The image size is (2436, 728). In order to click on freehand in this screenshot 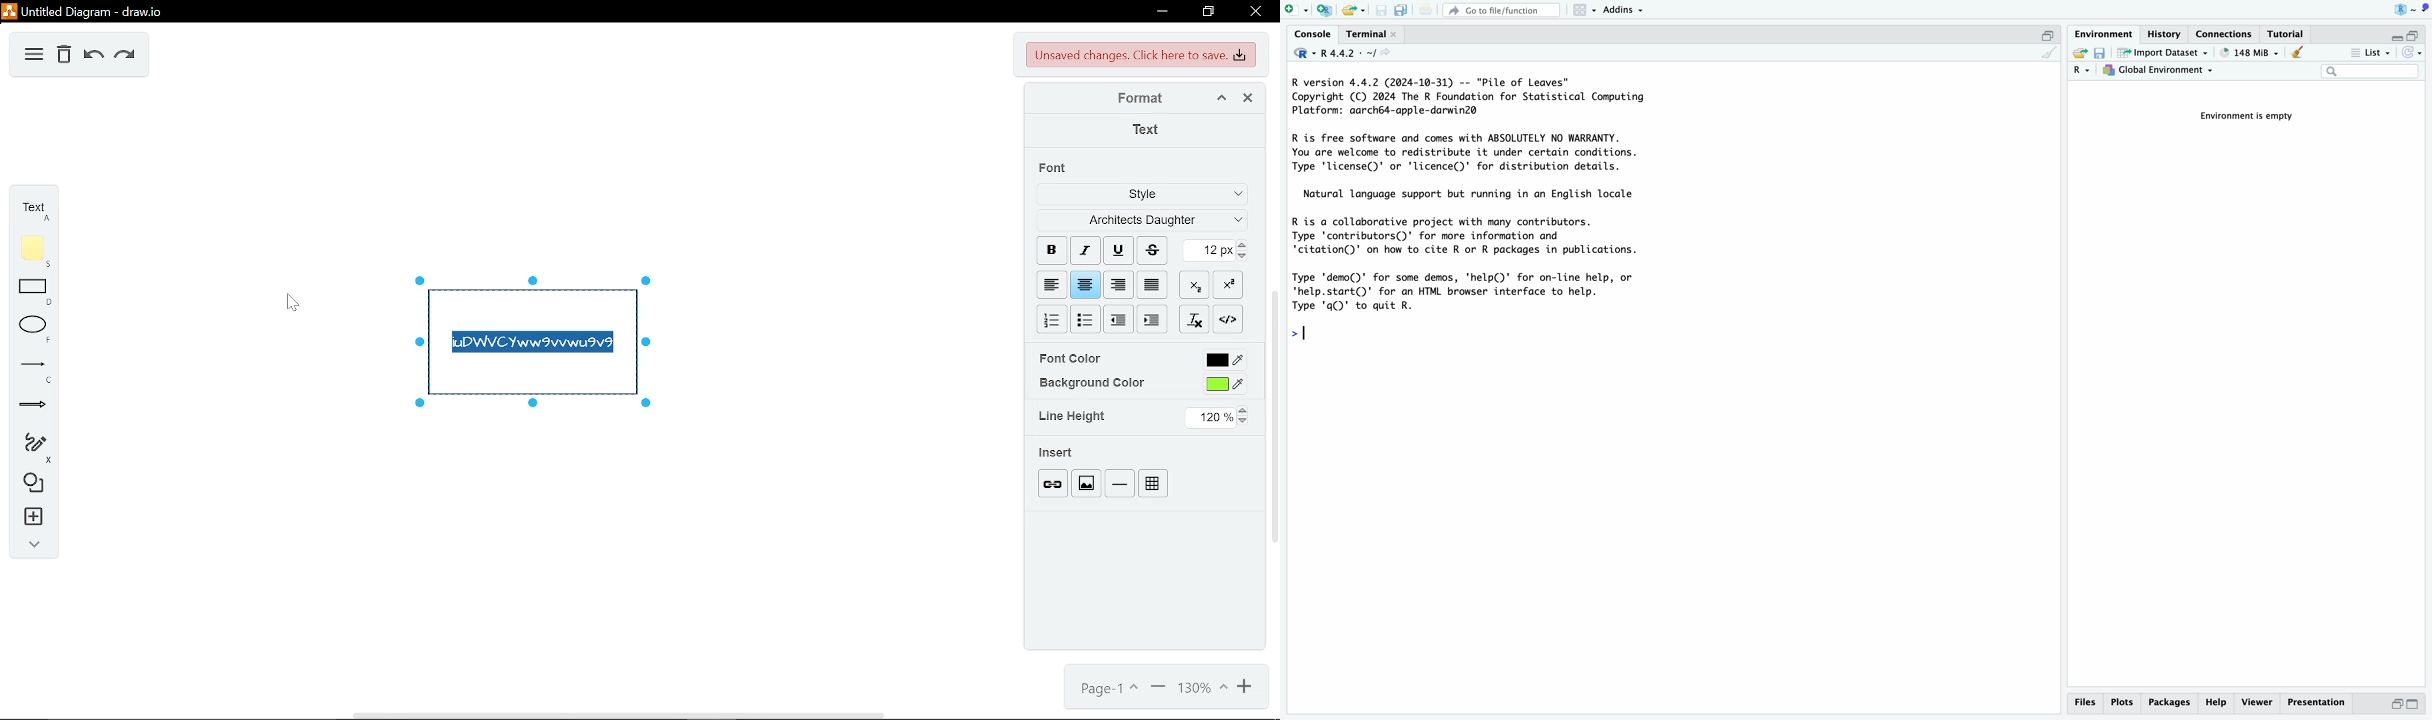, I will do `click(31, 446)`.